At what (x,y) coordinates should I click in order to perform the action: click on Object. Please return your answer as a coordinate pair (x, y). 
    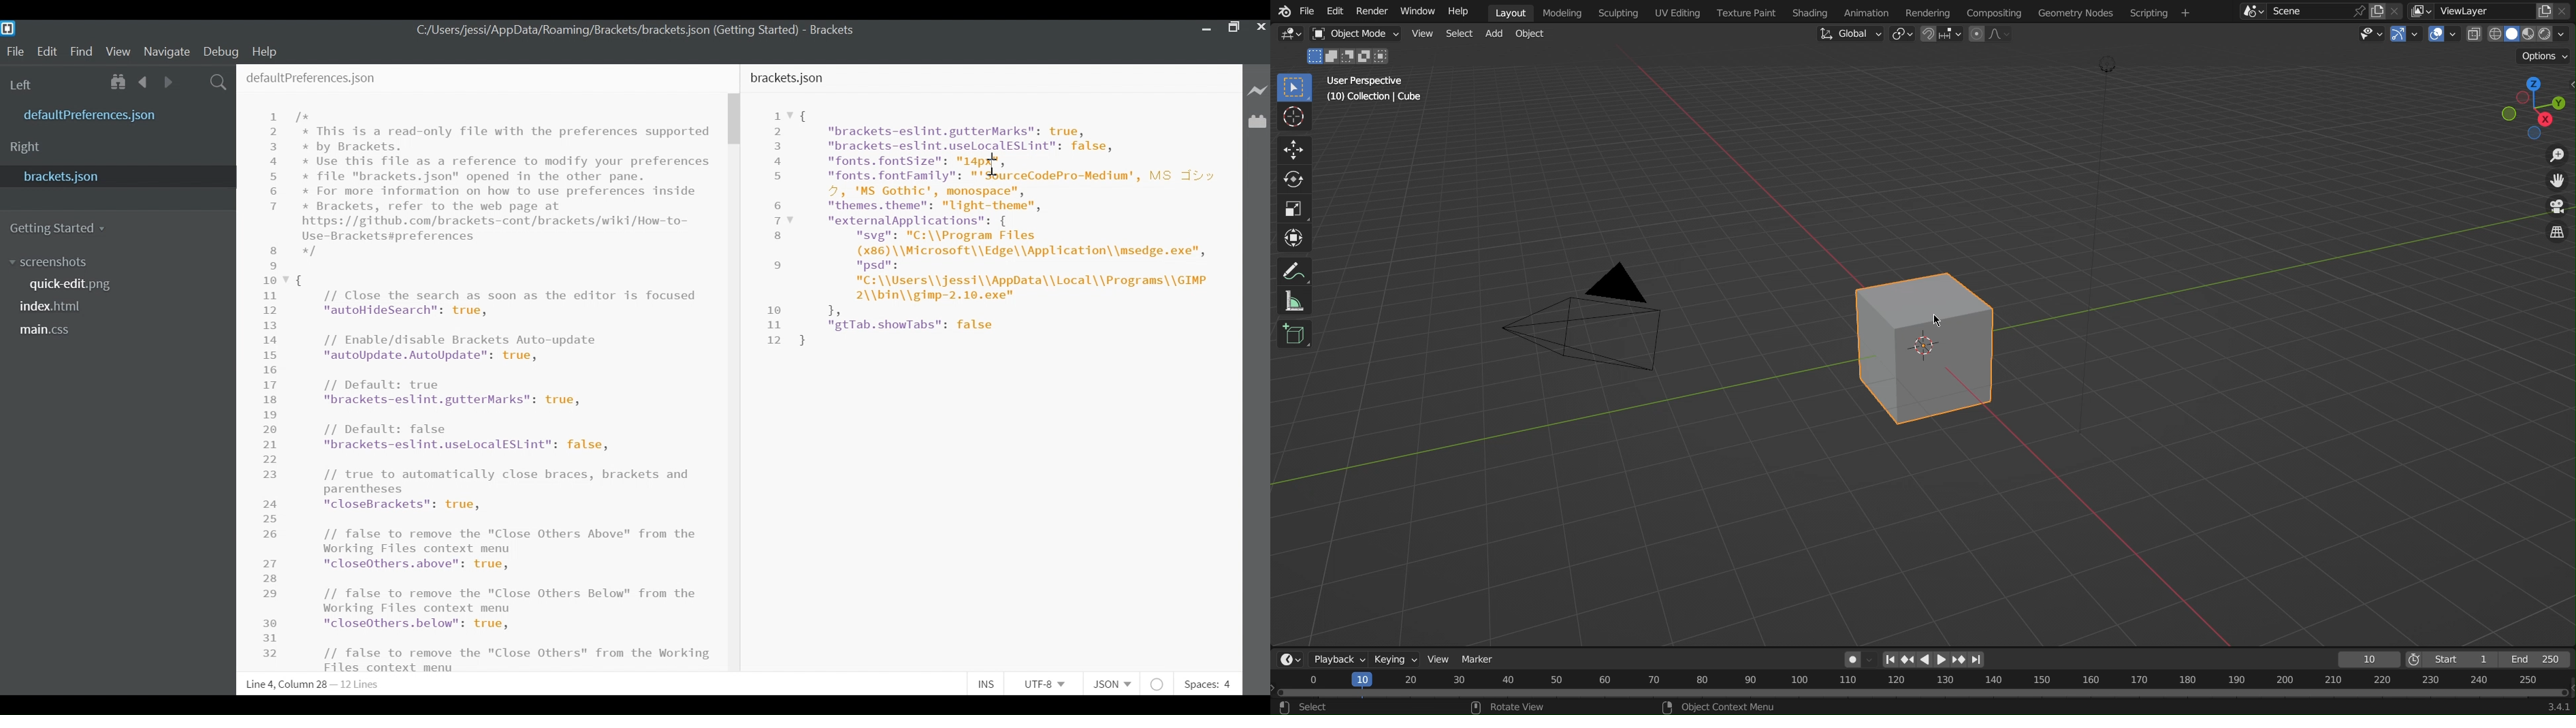
    Looking at the image, I should click on (1531, 34).